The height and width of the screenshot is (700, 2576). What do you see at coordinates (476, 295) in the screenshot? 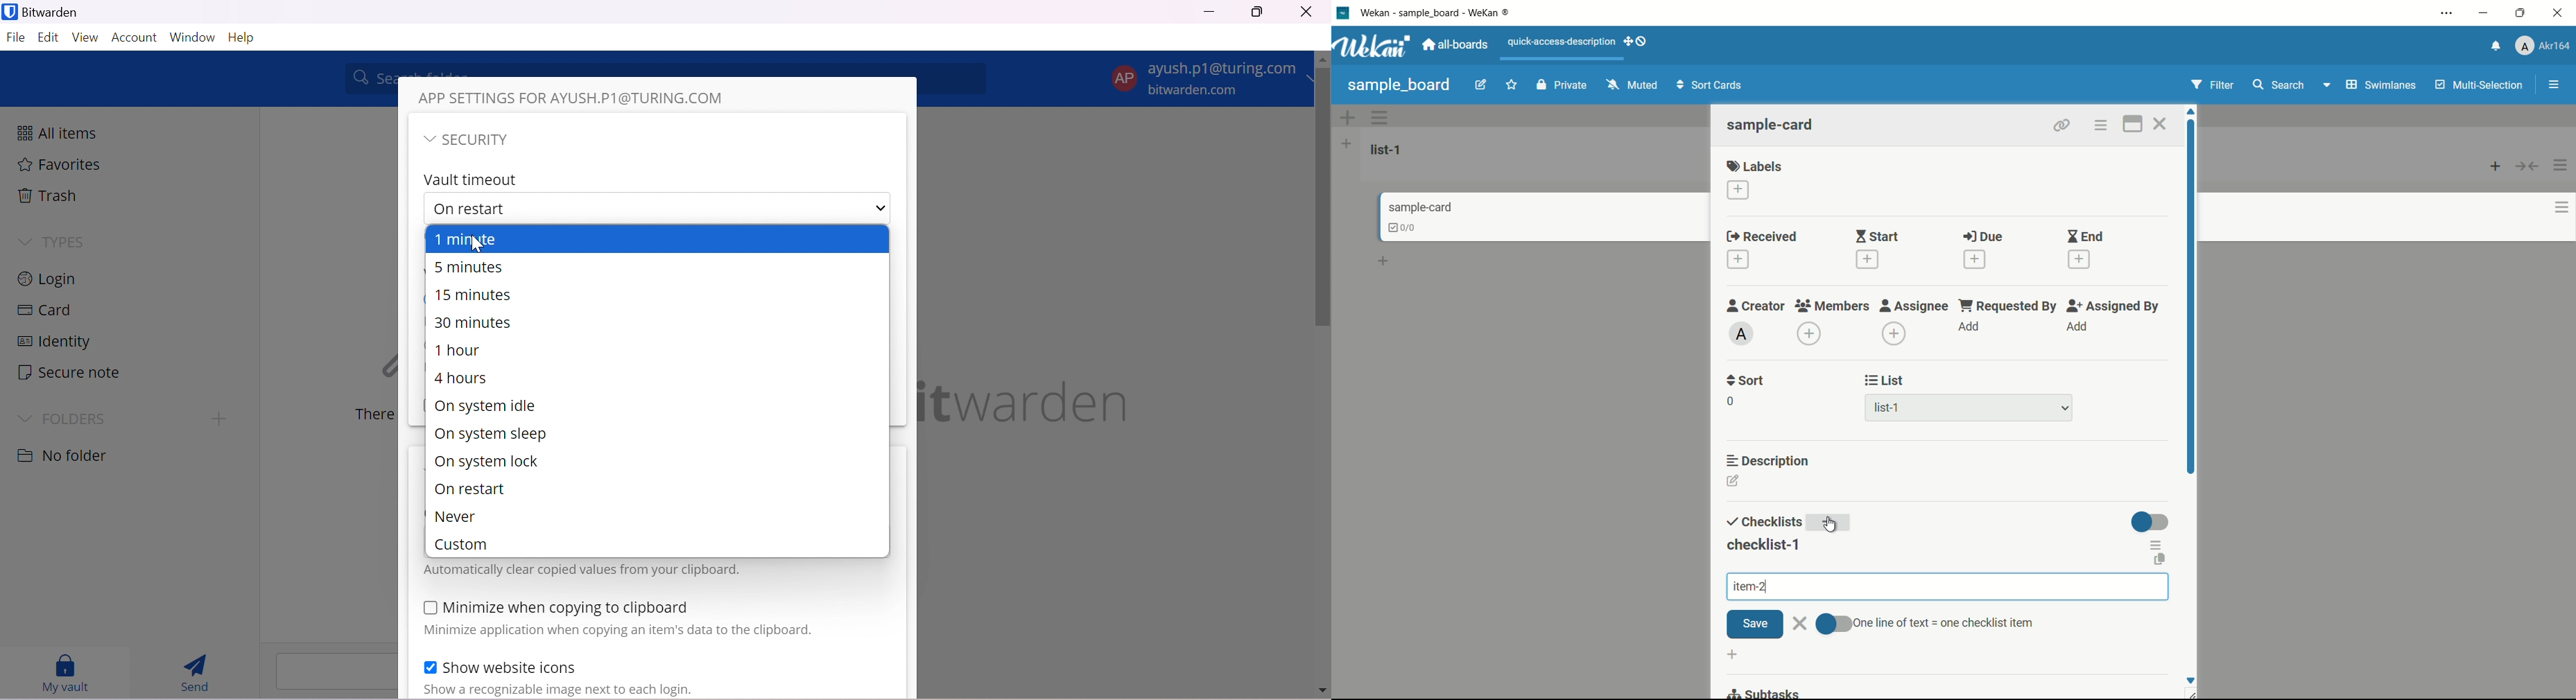
I see `15 minutes` at bounding box center [476, 295].